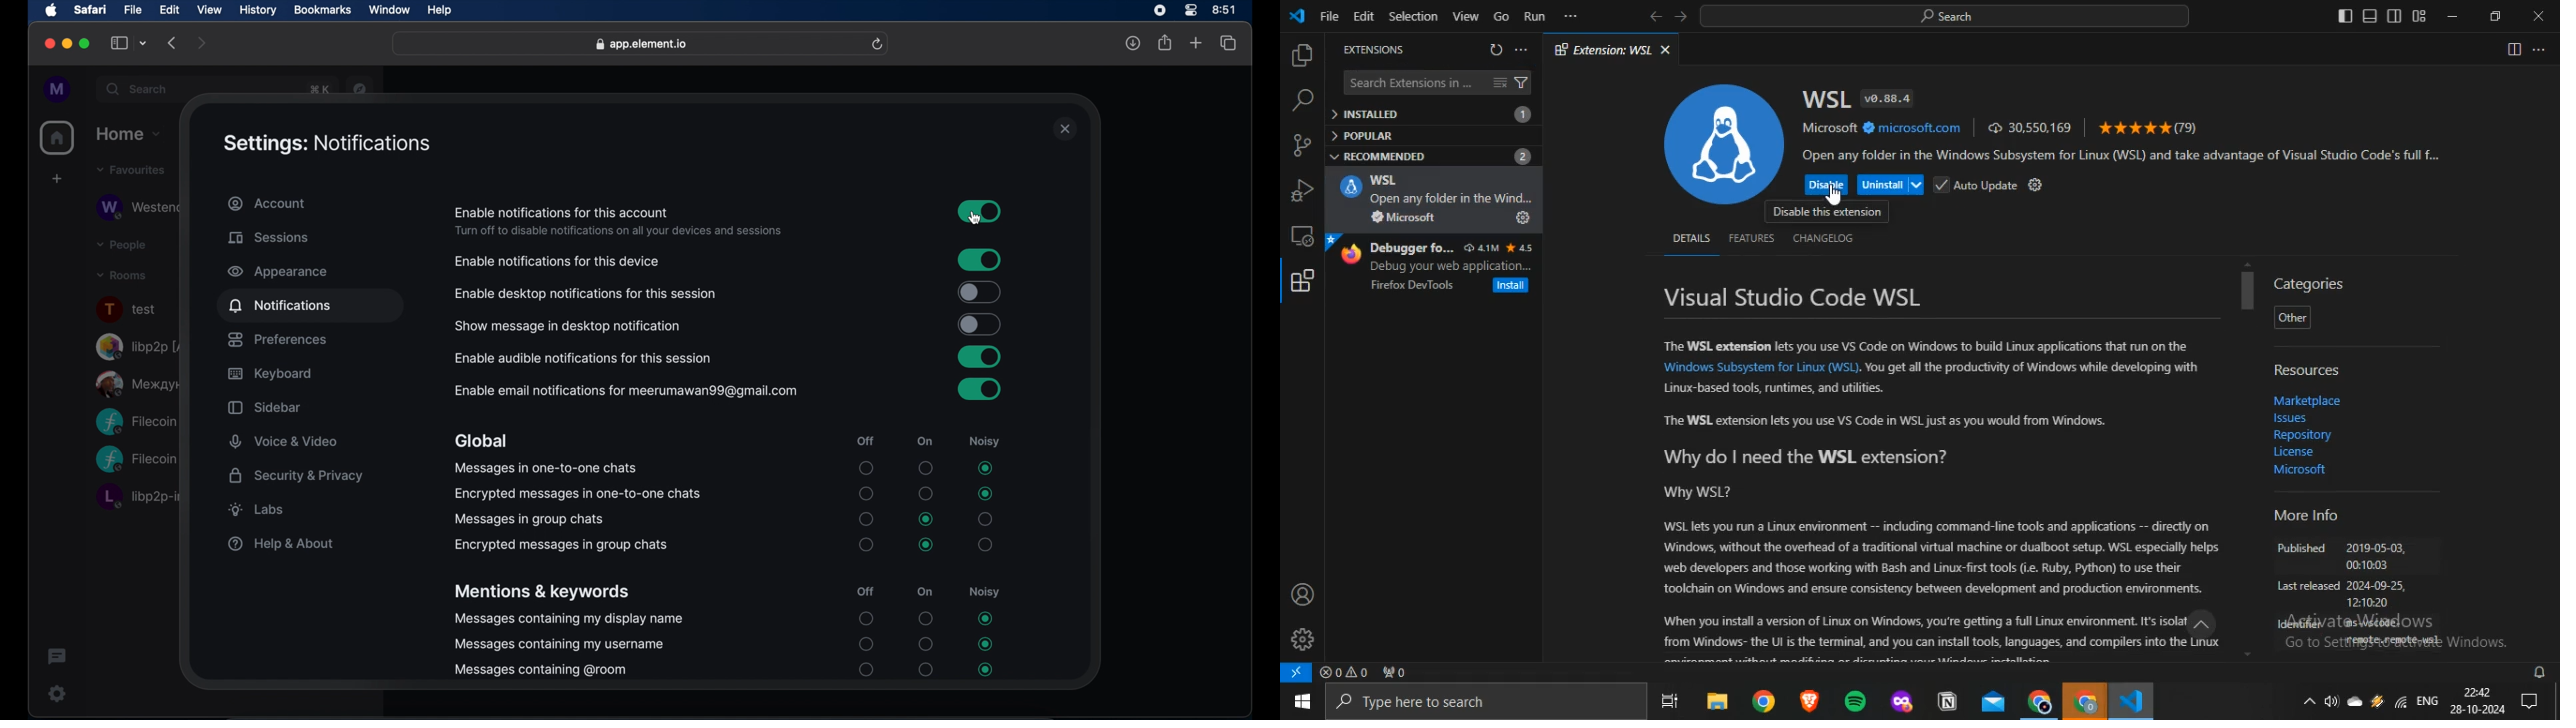  Describe the element at coordinates (143, 43) in the screenshot. I see `tab group picker` at that location.